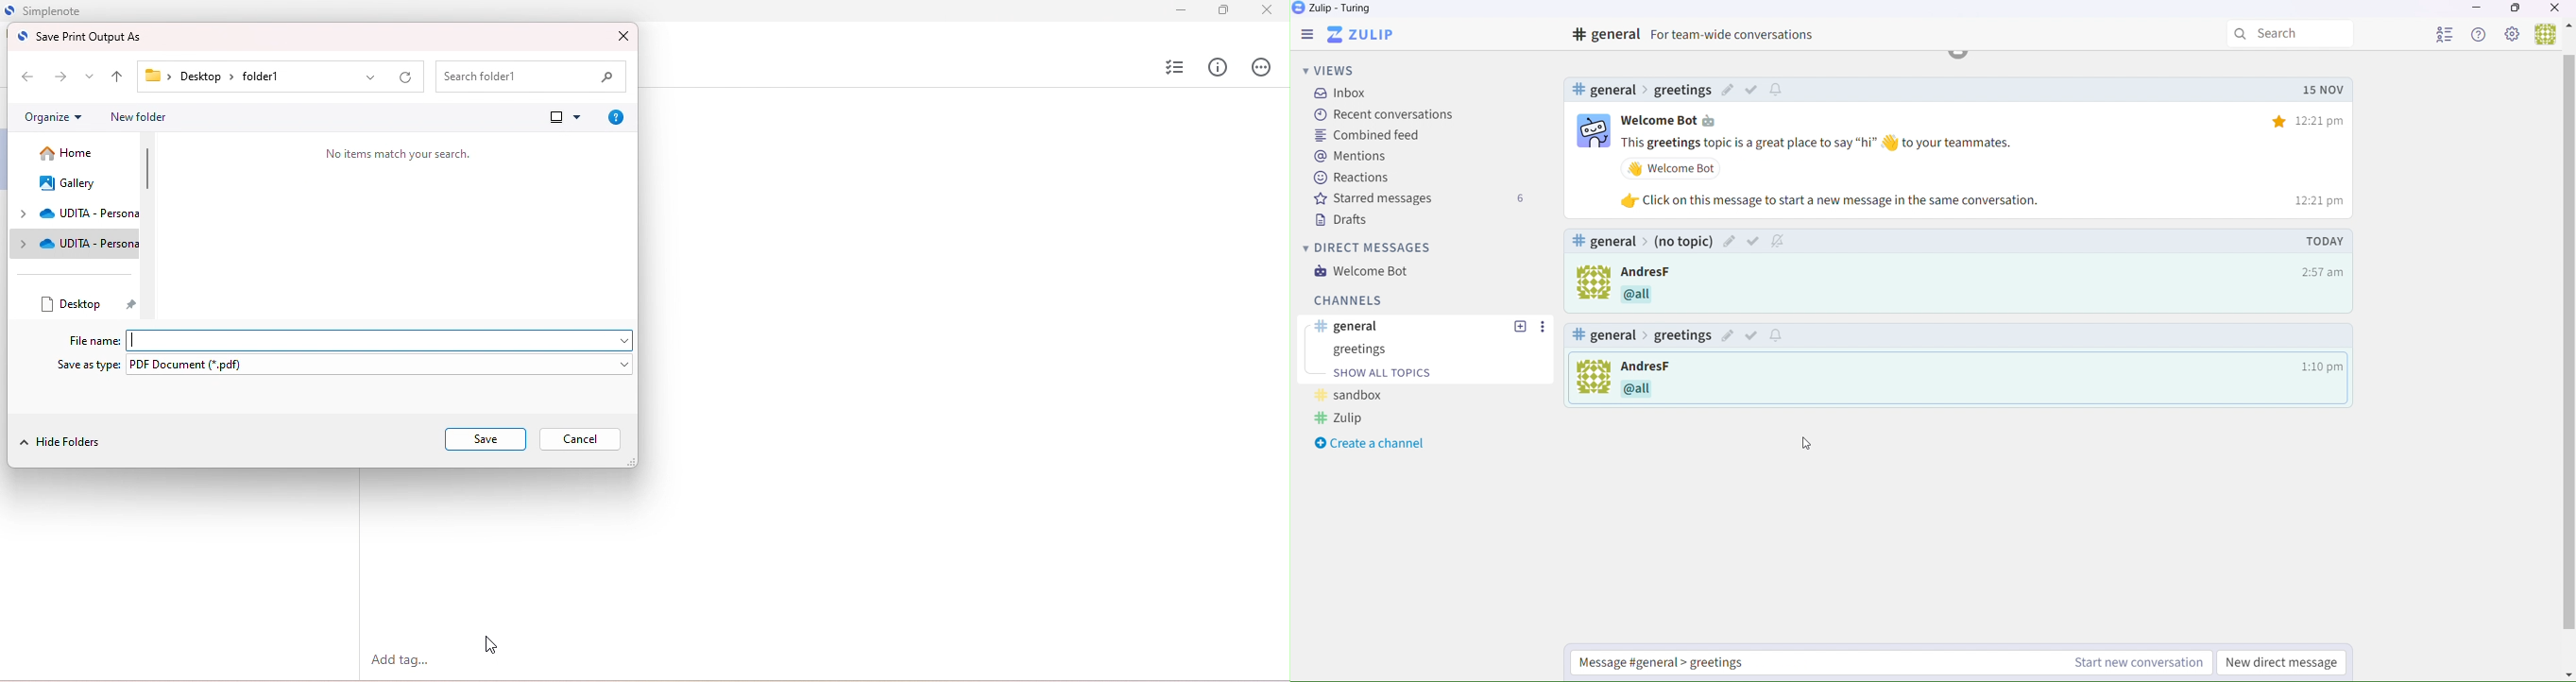 This screenshot has height=700, width=2576. Describe the element at coordinates (1810, 446) in the screenshot. I see `Cursor` at that location.